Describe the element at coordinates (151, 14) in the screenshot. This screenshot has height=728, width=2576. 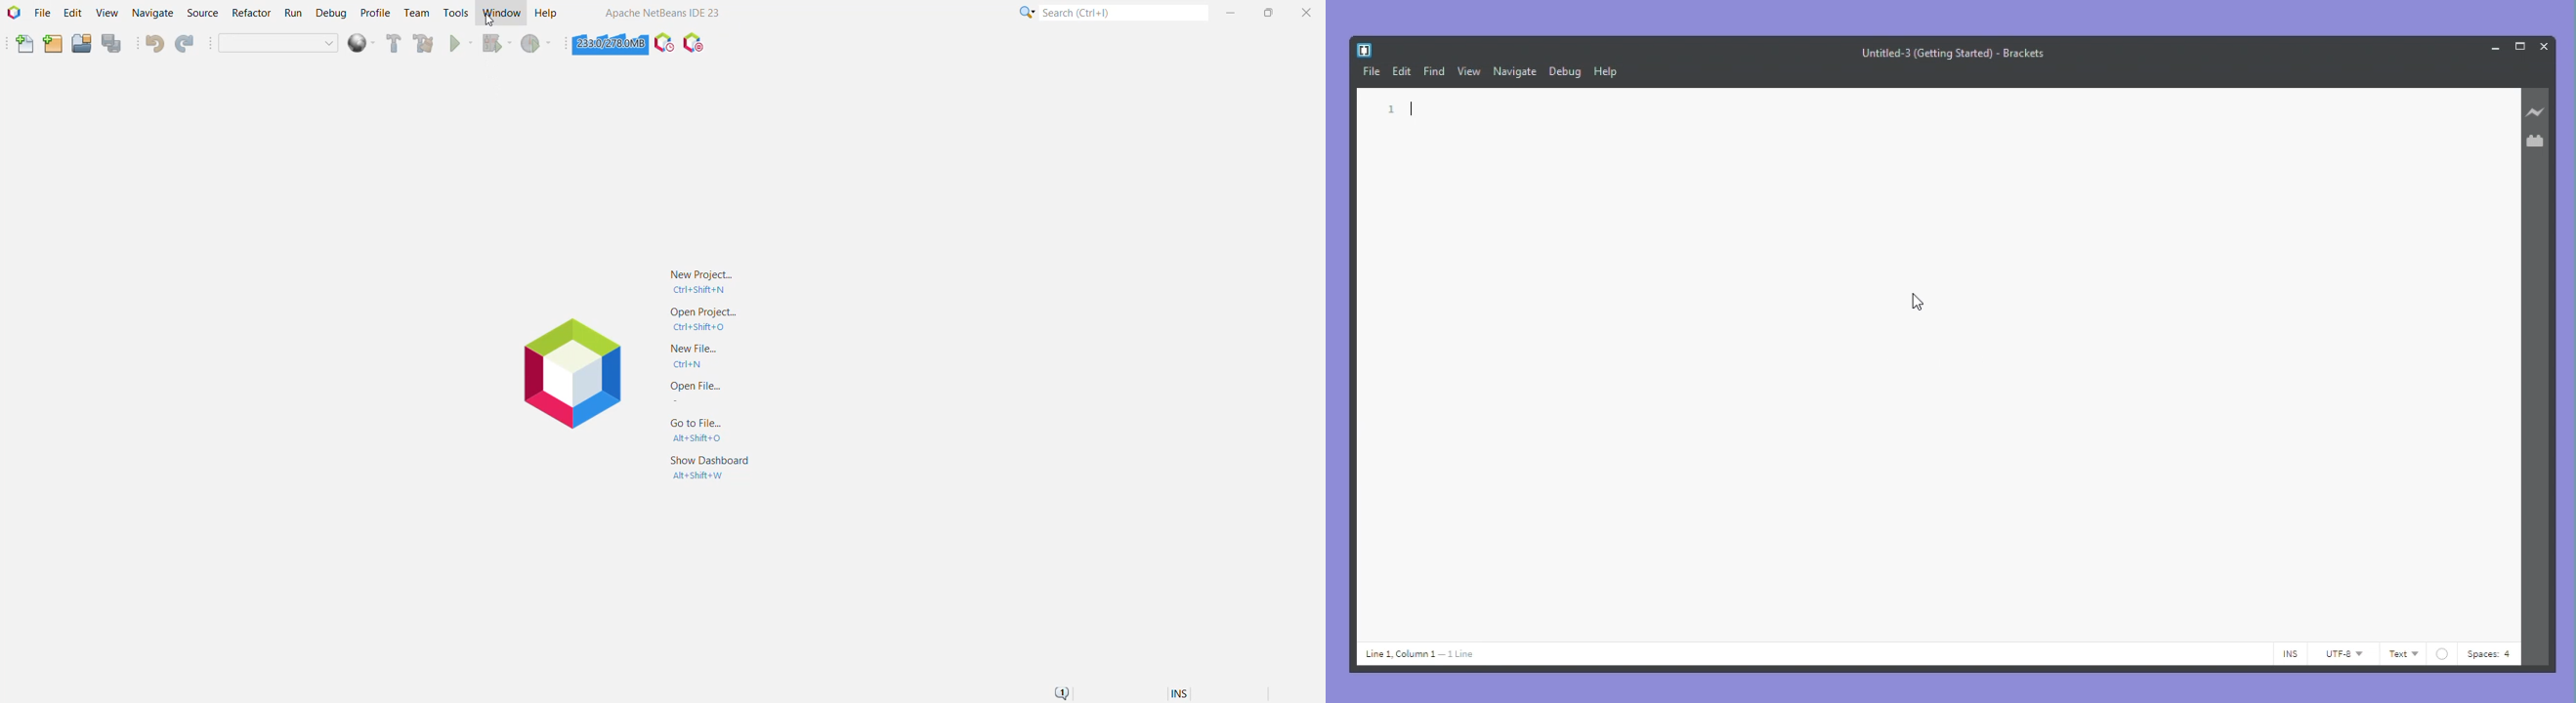
I see `Navigate` at that location.